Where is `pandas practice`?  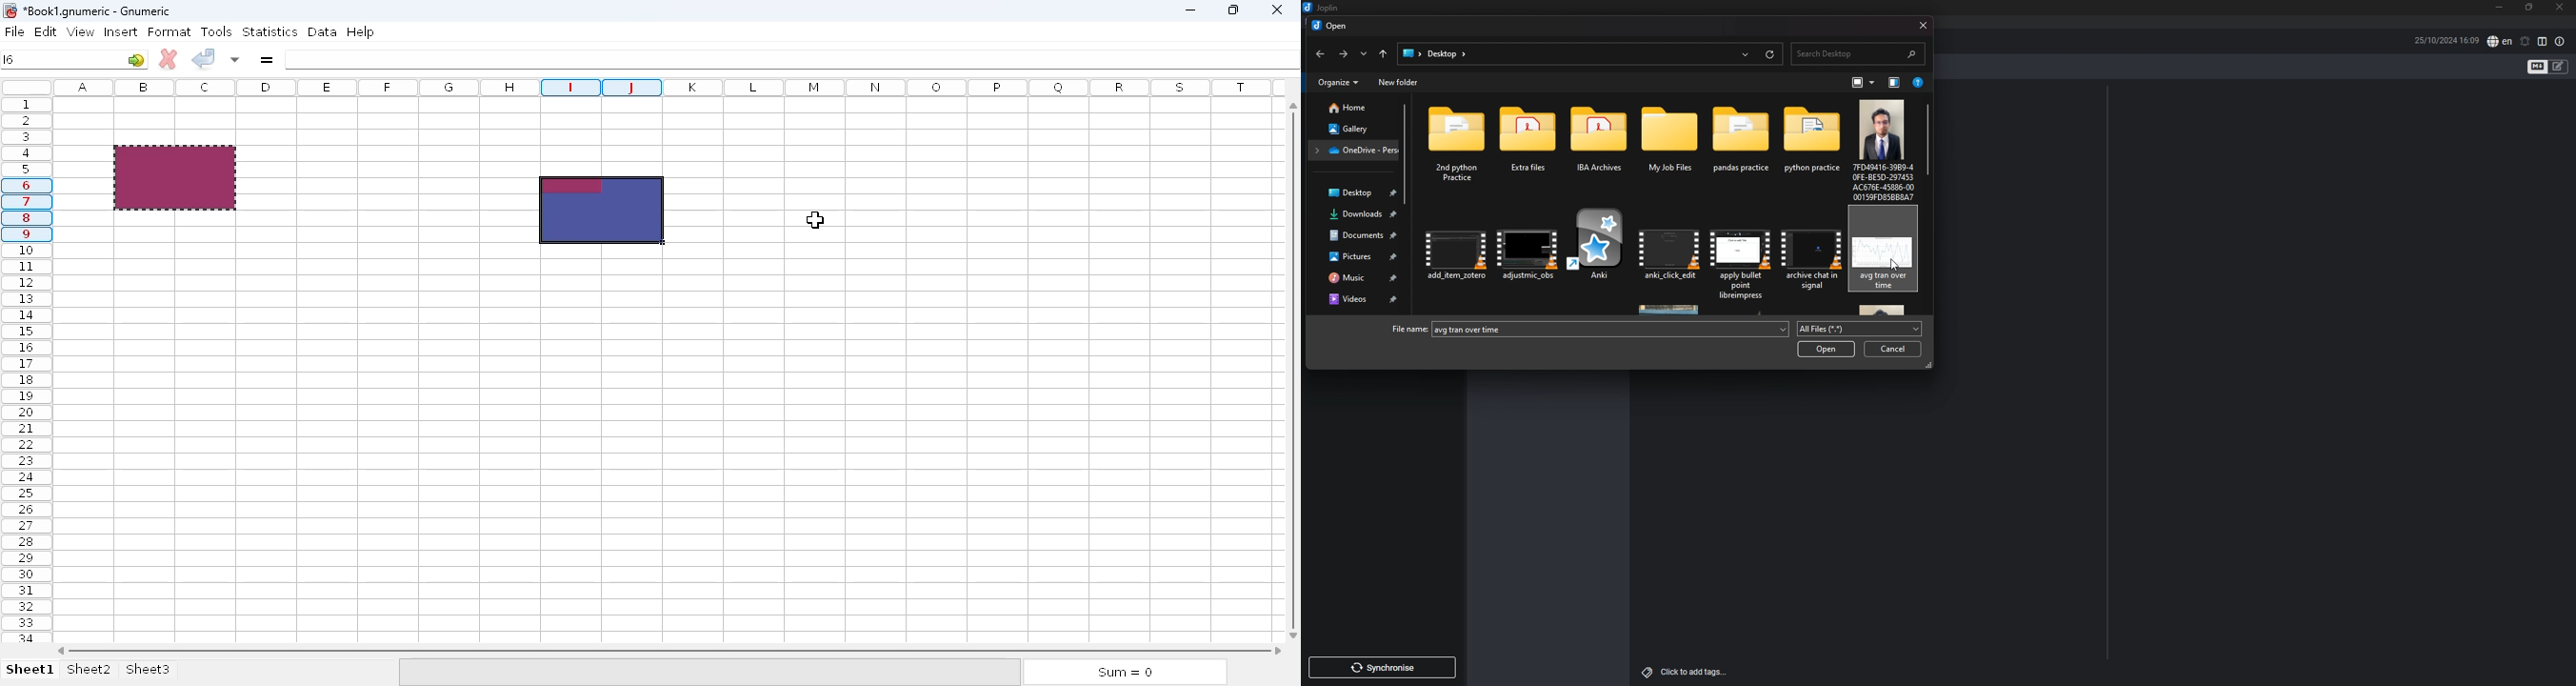 pandas practice is located at coordinates (1741, 147).